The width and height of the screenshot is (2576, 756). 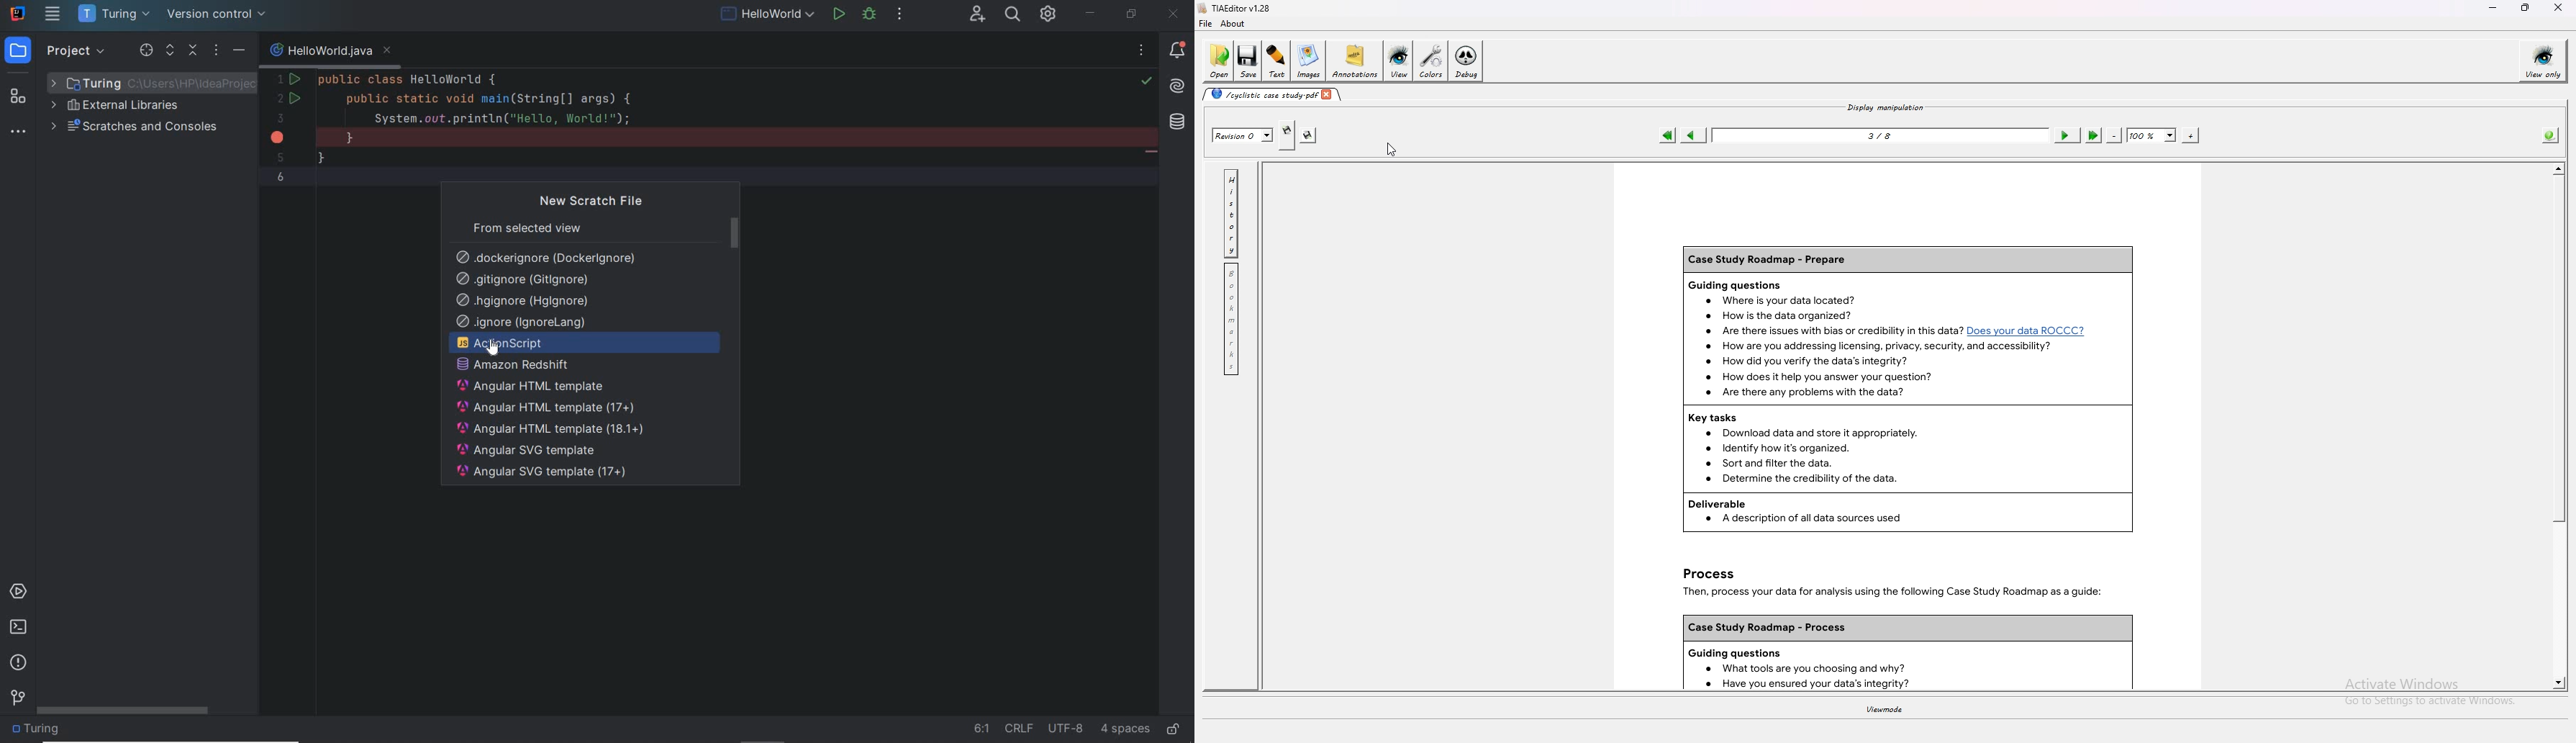 What do you see at coordinates (280, 118) in the screenshot?
I see `3` at bounding box center [280, 118].